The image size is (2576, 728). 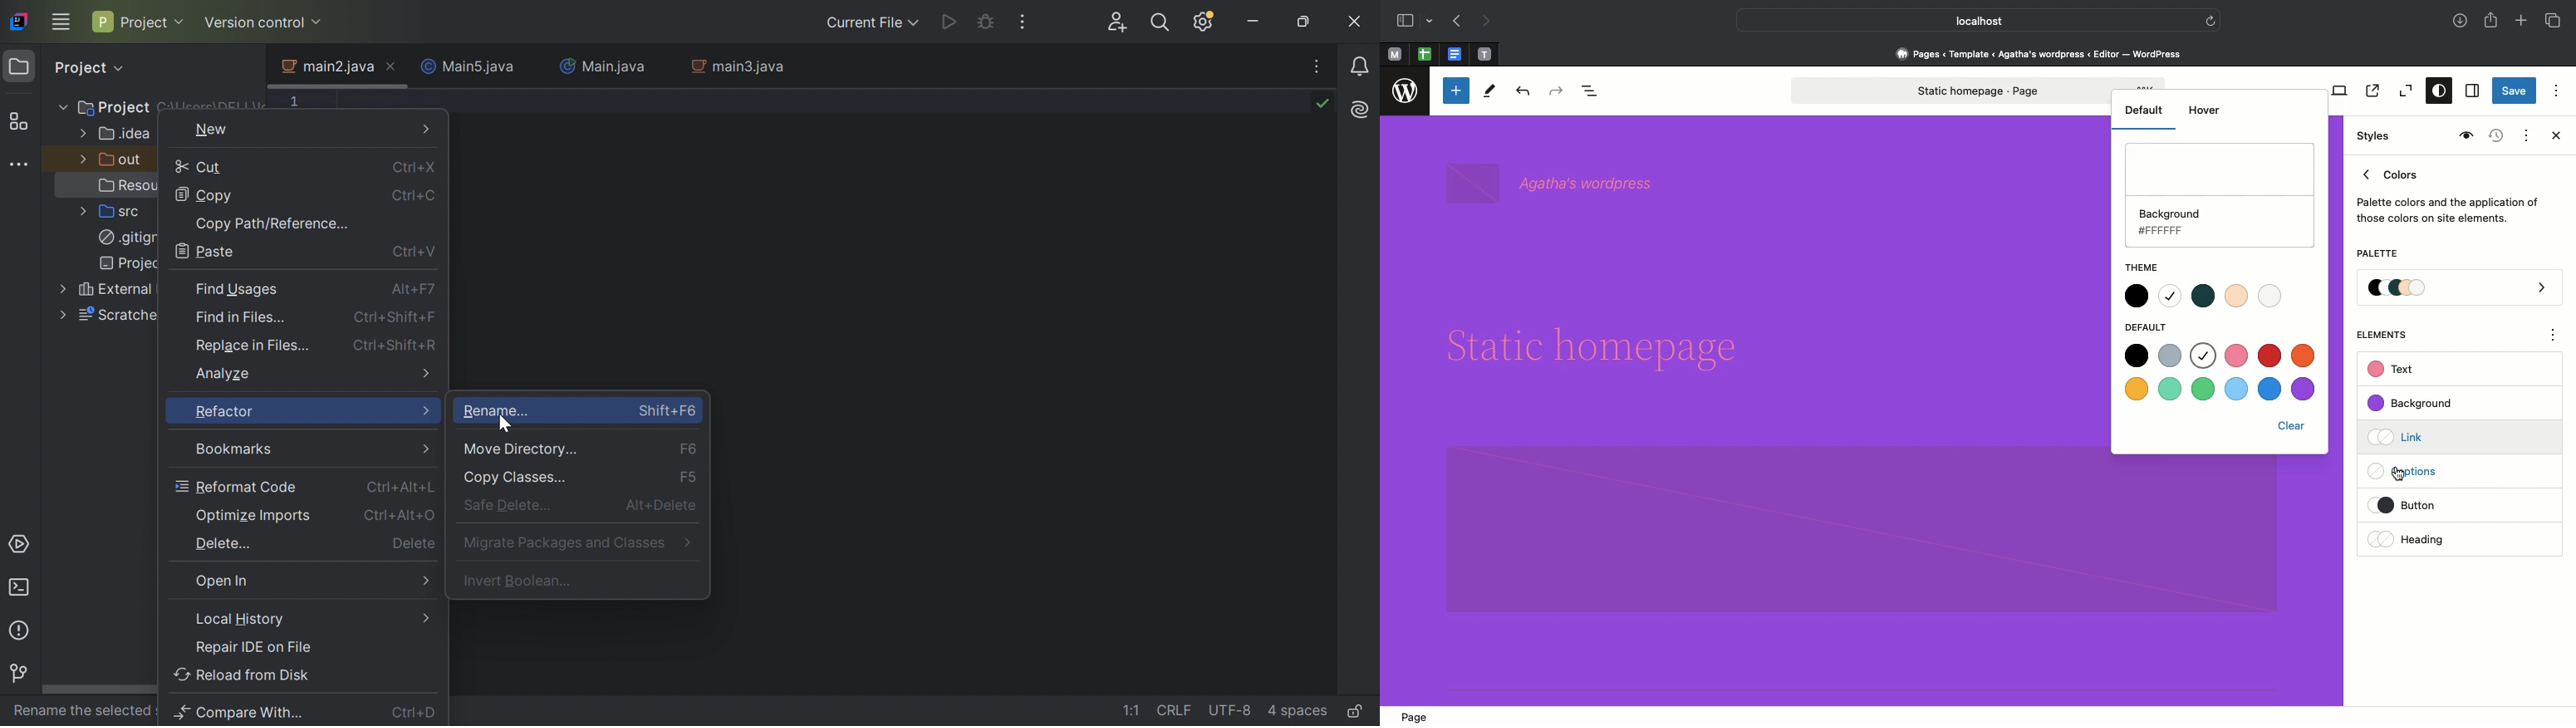 I want to click on Save, so click(x=2515, y=92).